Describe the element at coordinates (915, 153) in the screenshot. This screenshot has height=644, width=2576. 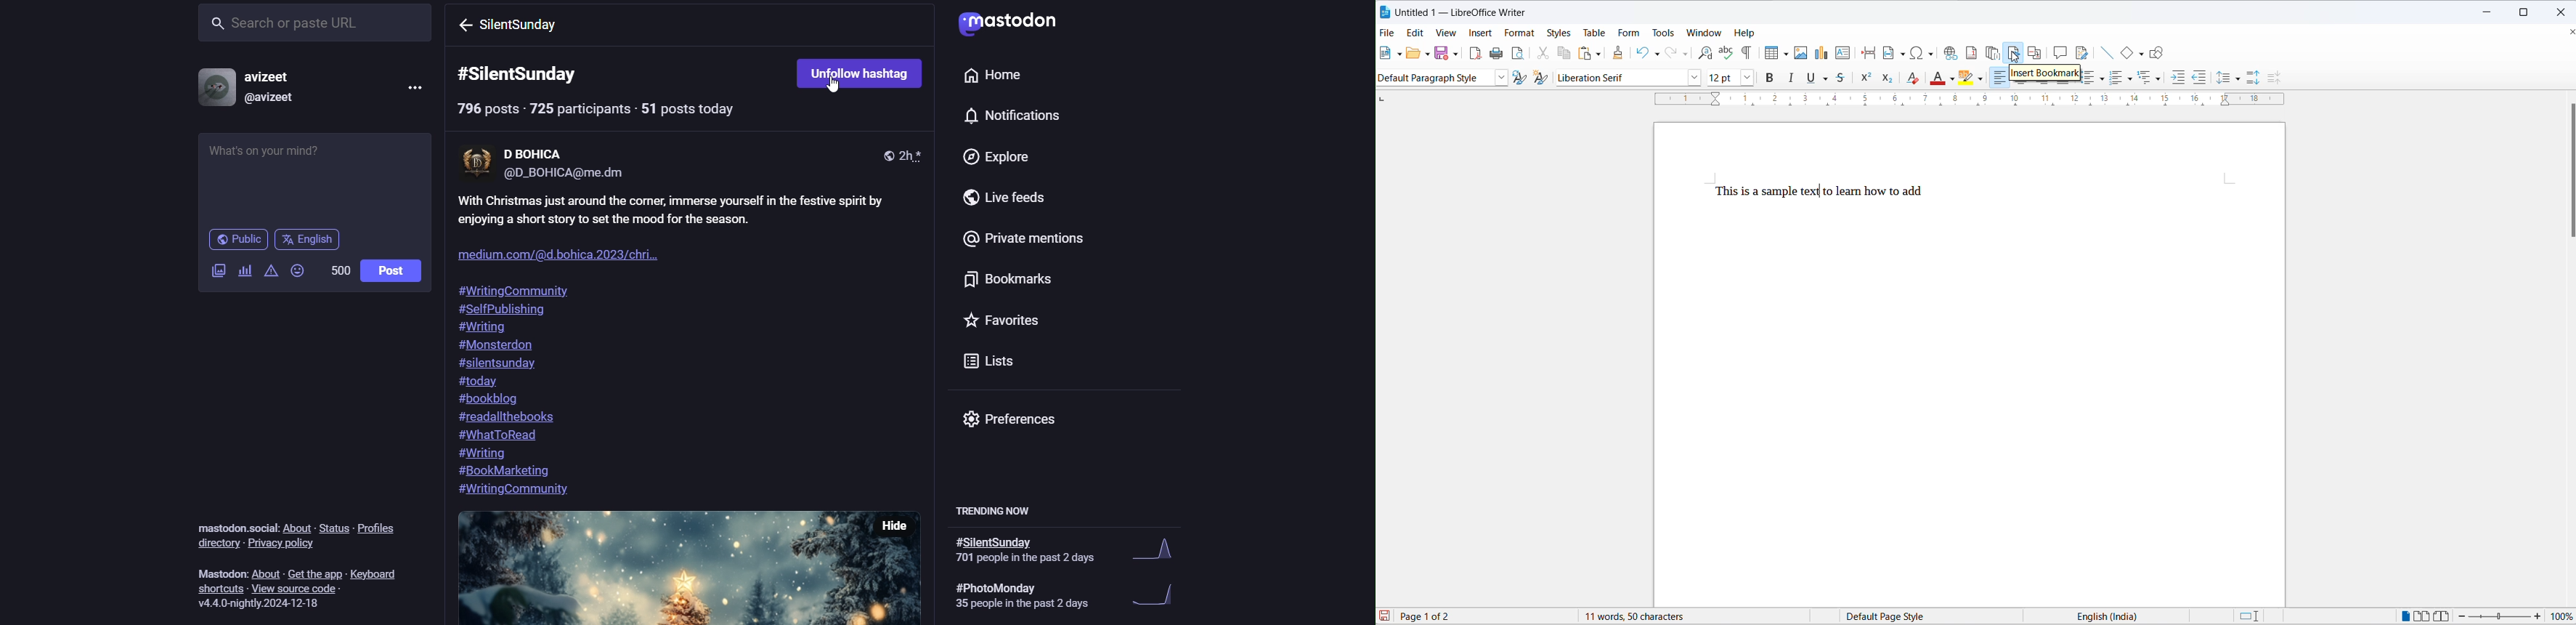
I see `time posted` at that location.